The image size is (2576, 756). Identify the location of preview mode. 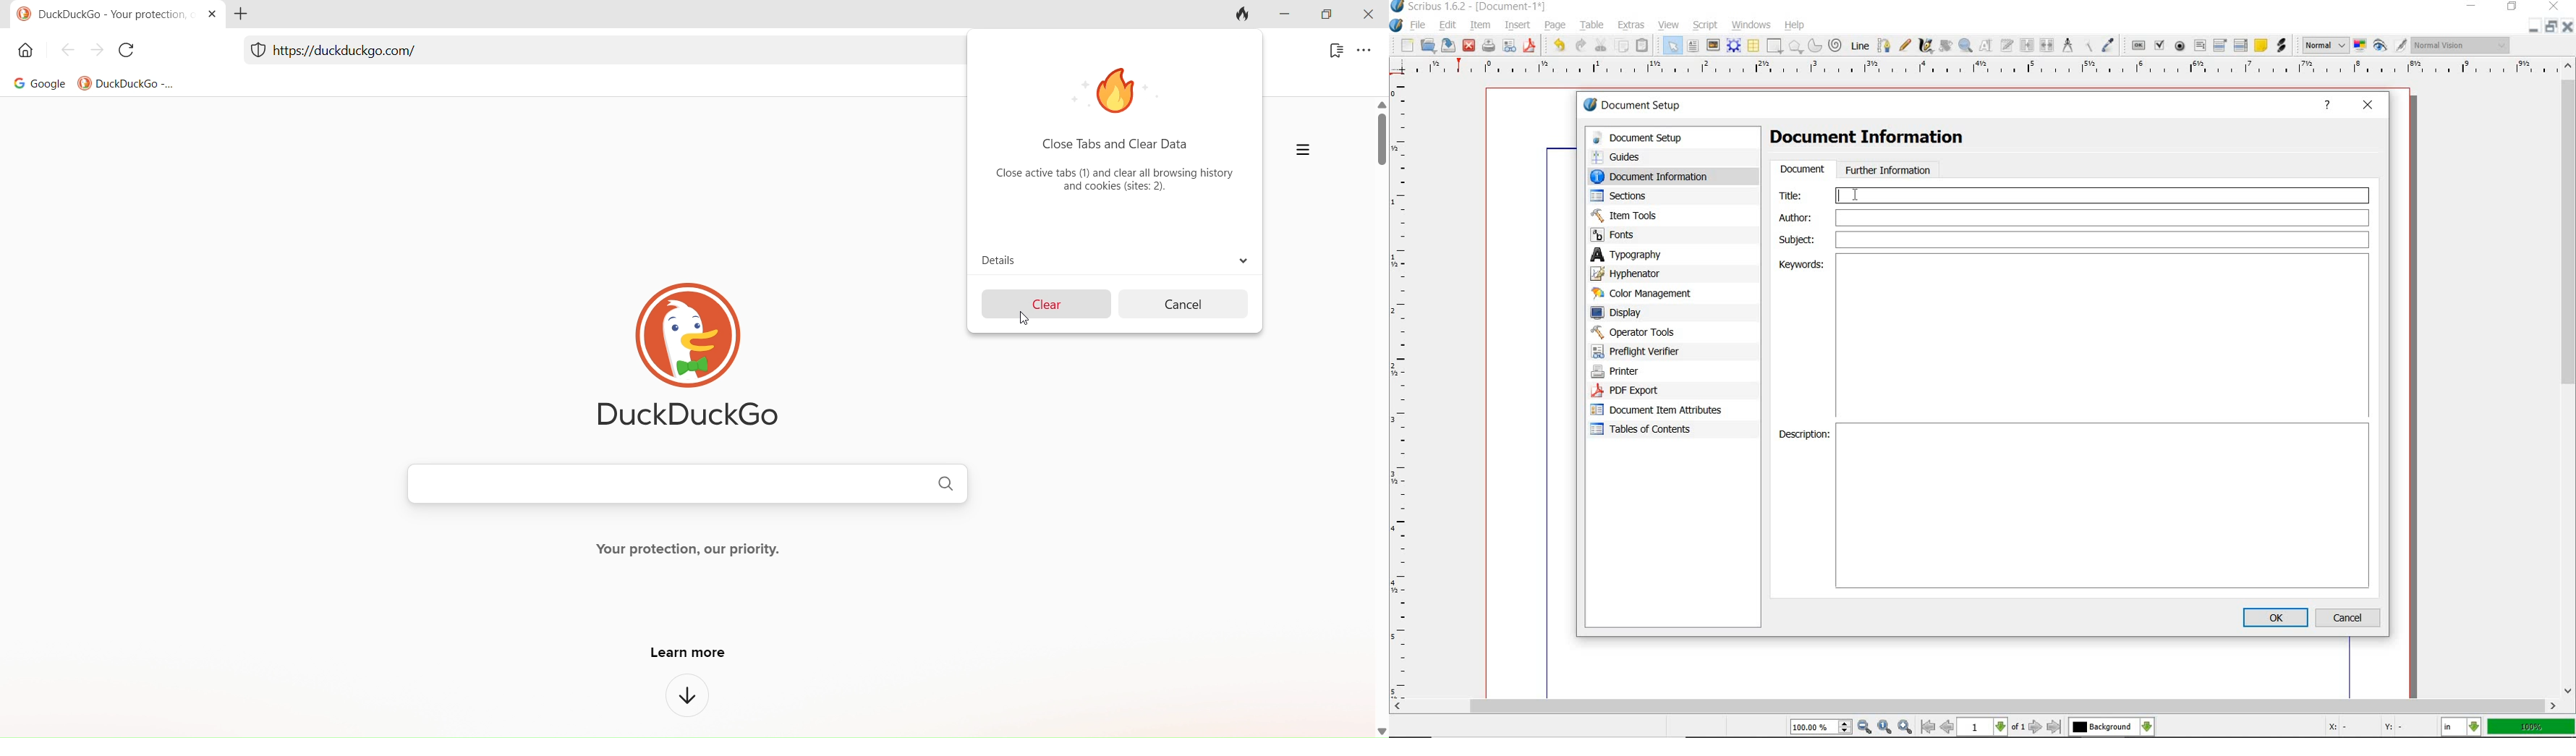
(2391, 46).